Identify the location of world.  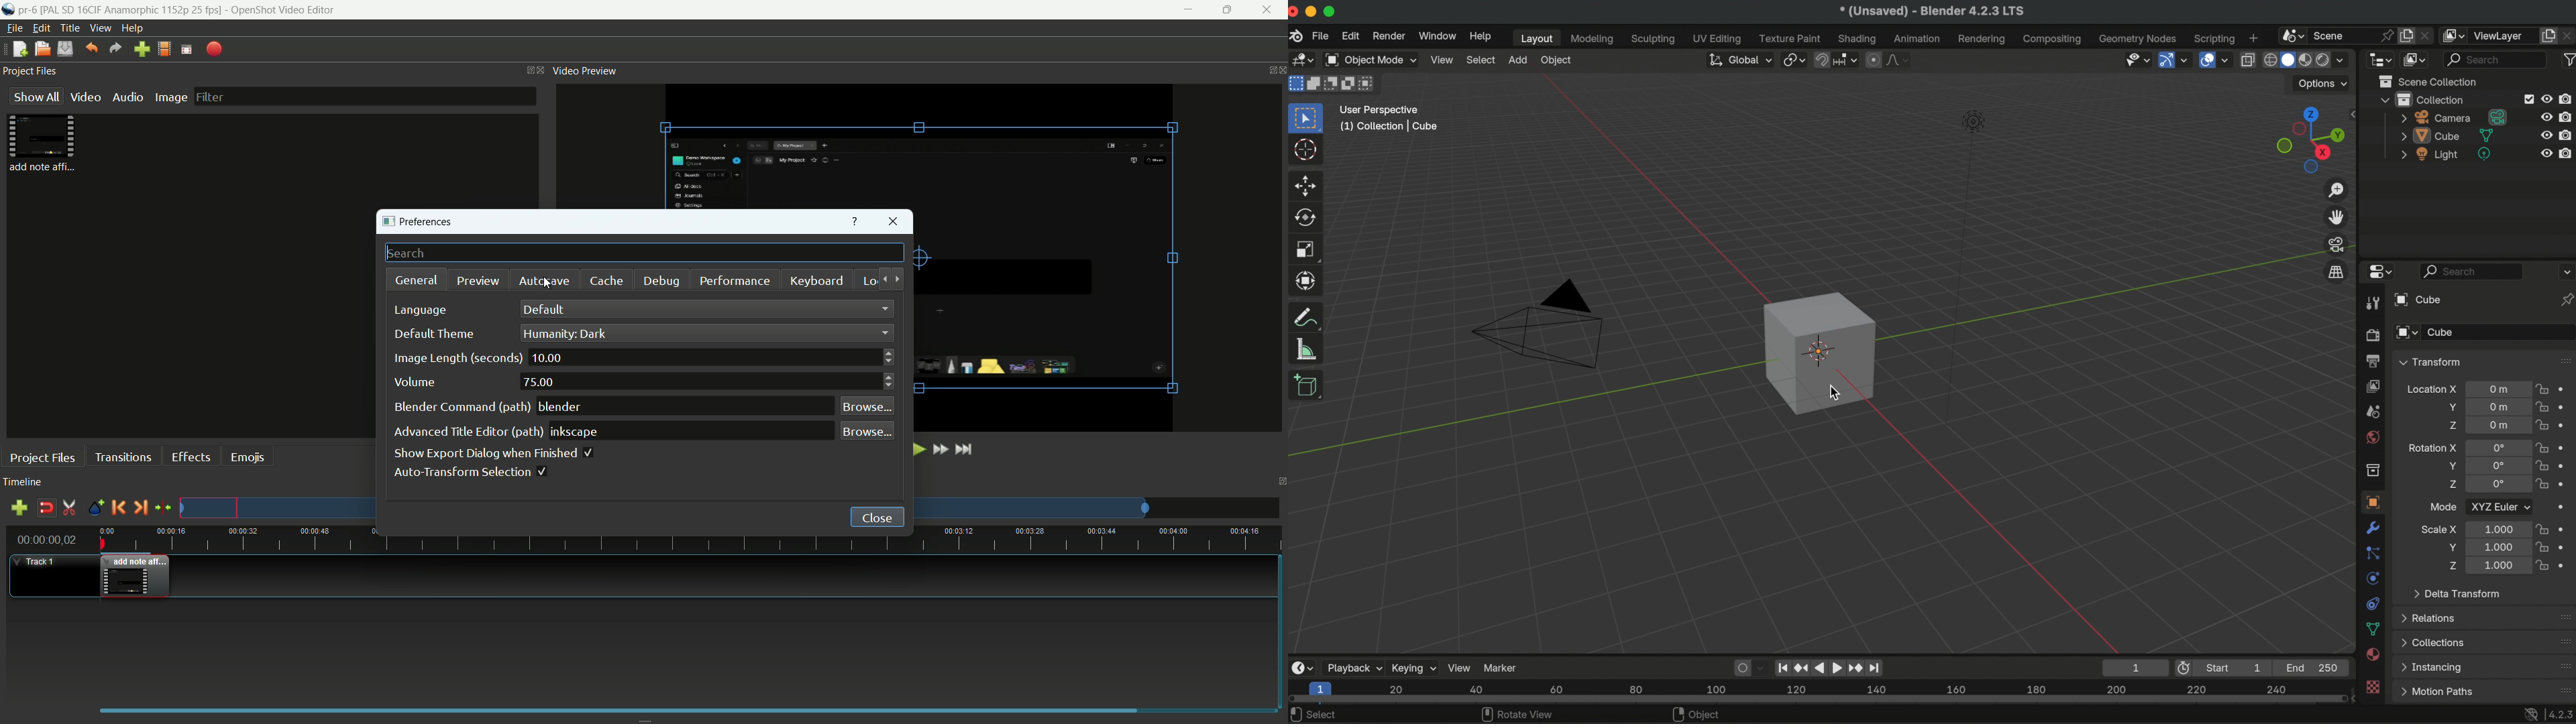
(2372, 436).